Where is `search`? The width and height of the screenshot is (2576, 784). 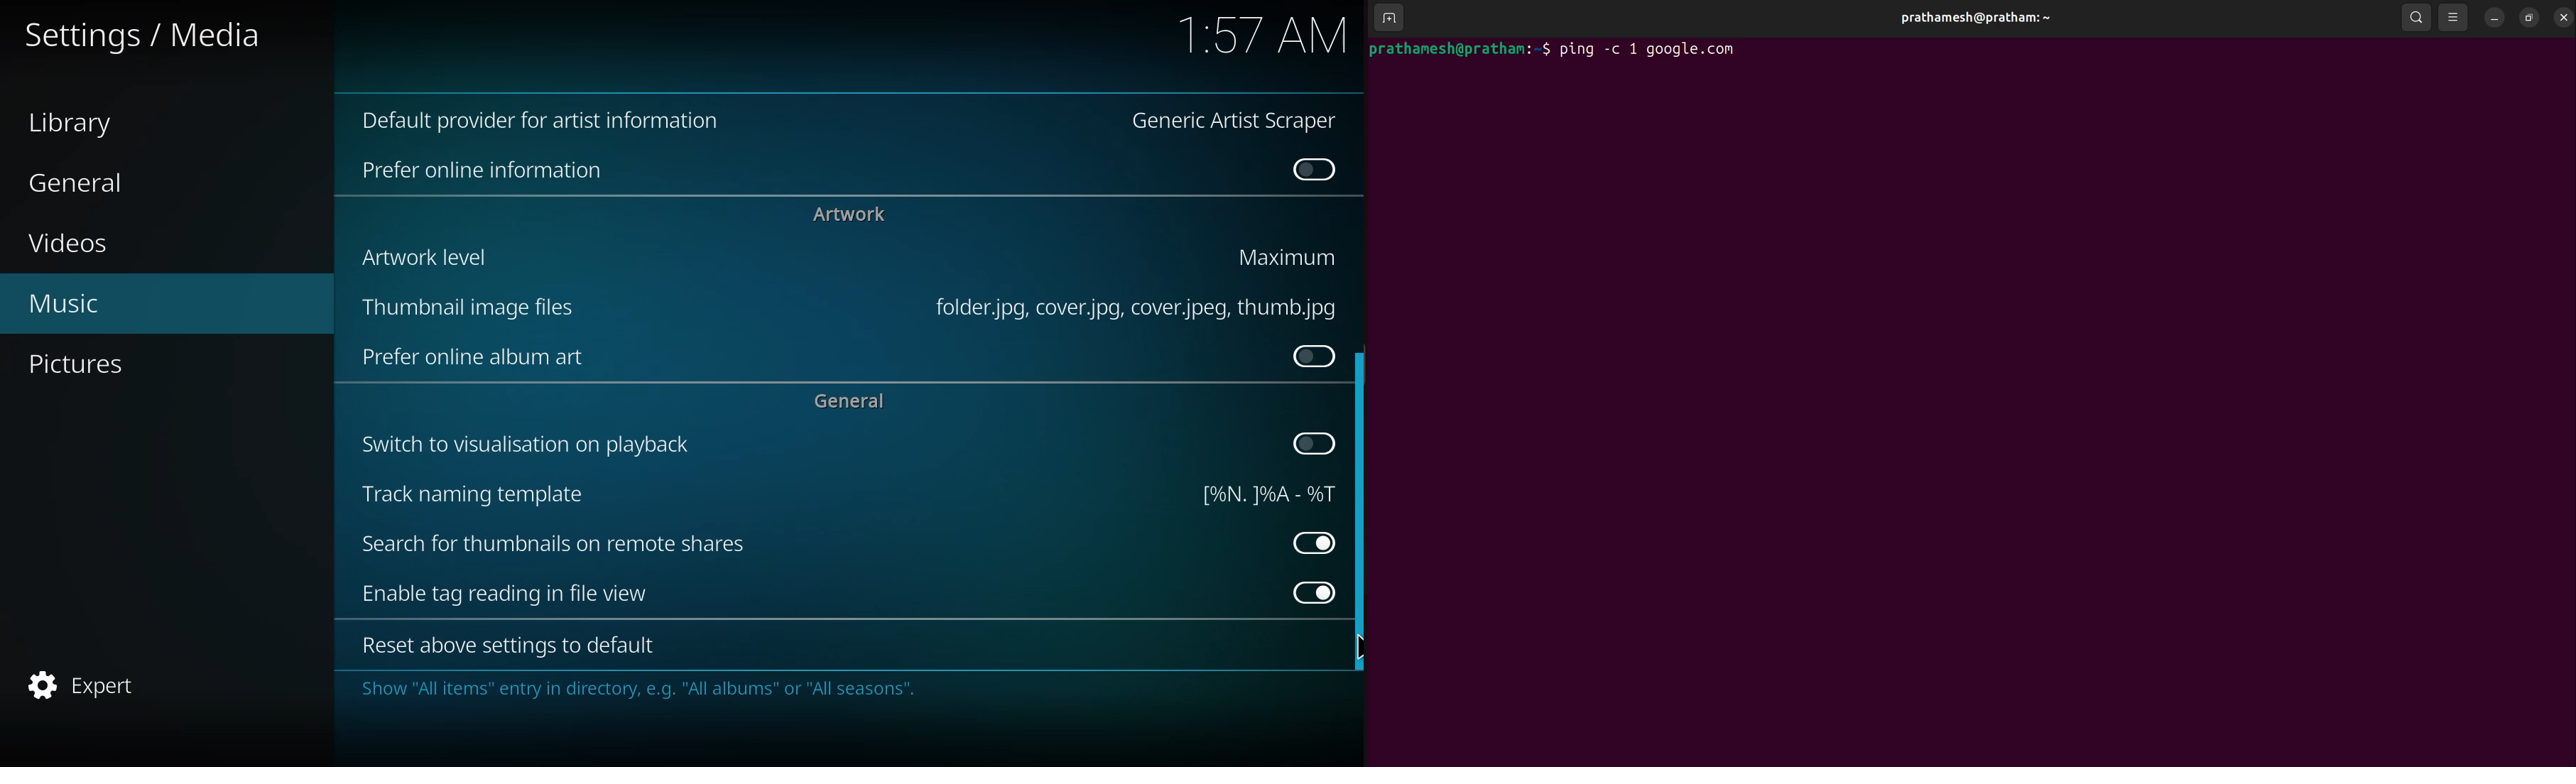 search is located at coordinates (2419, 16).